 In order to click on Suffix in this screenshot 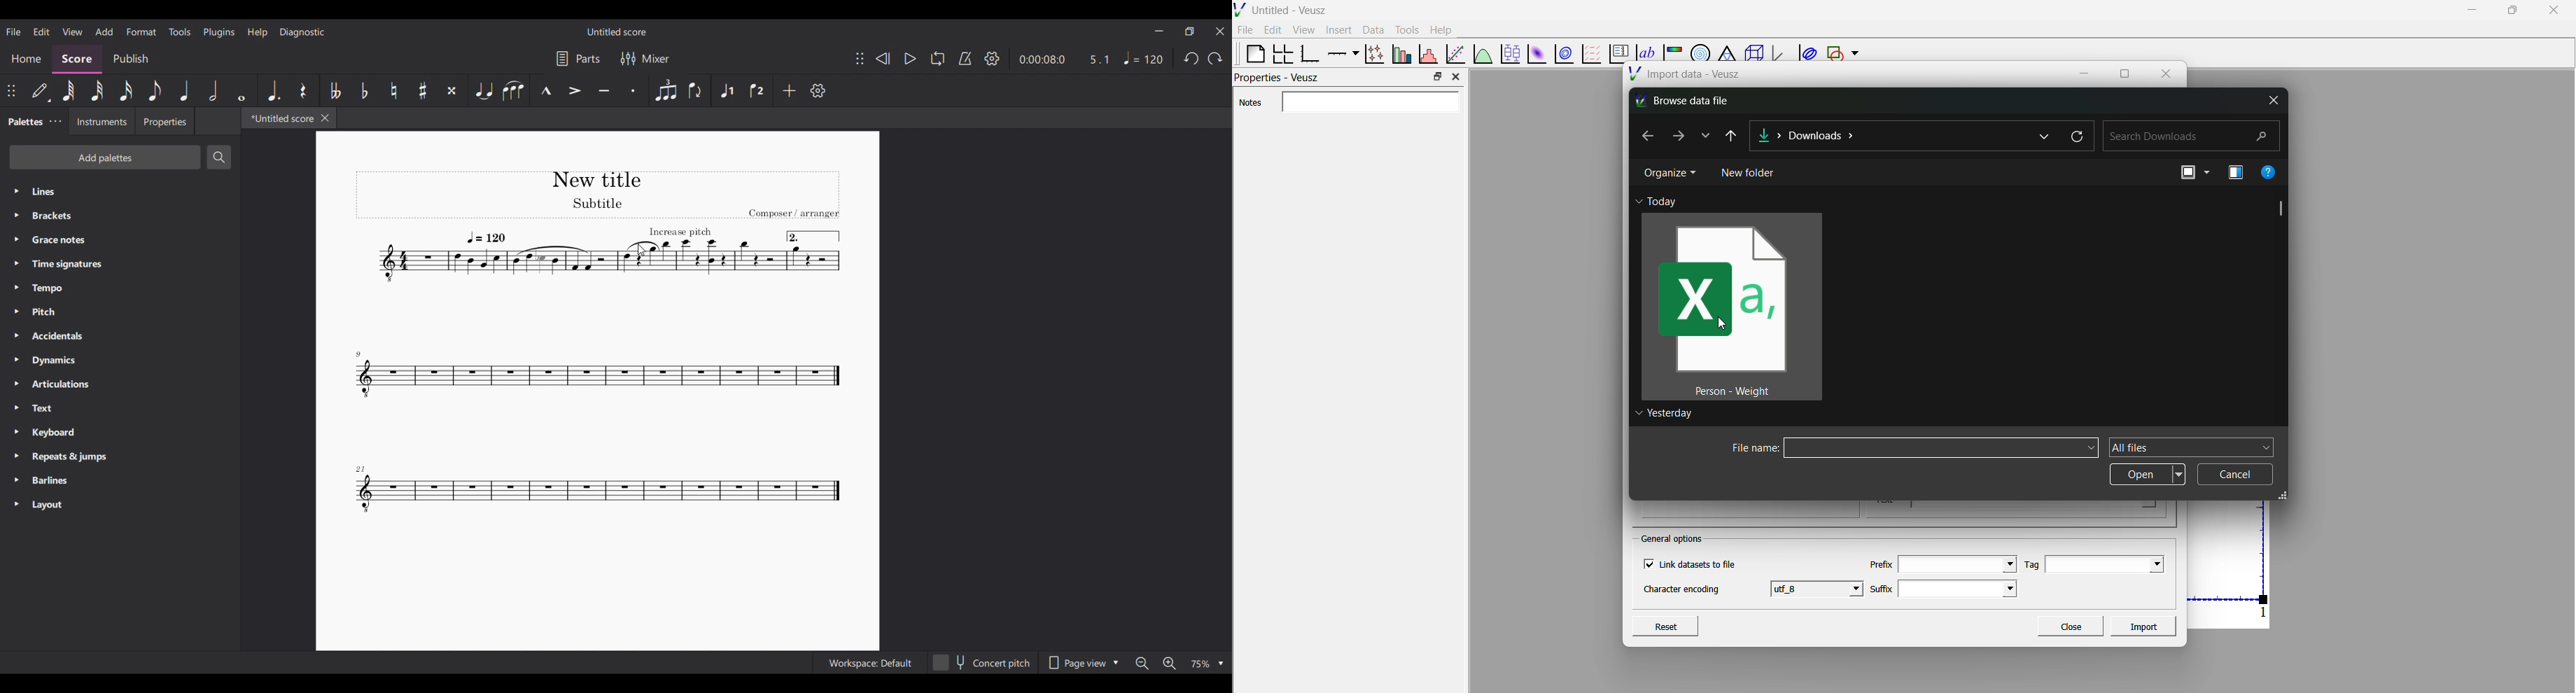, I will do `click(1881, 585)`.